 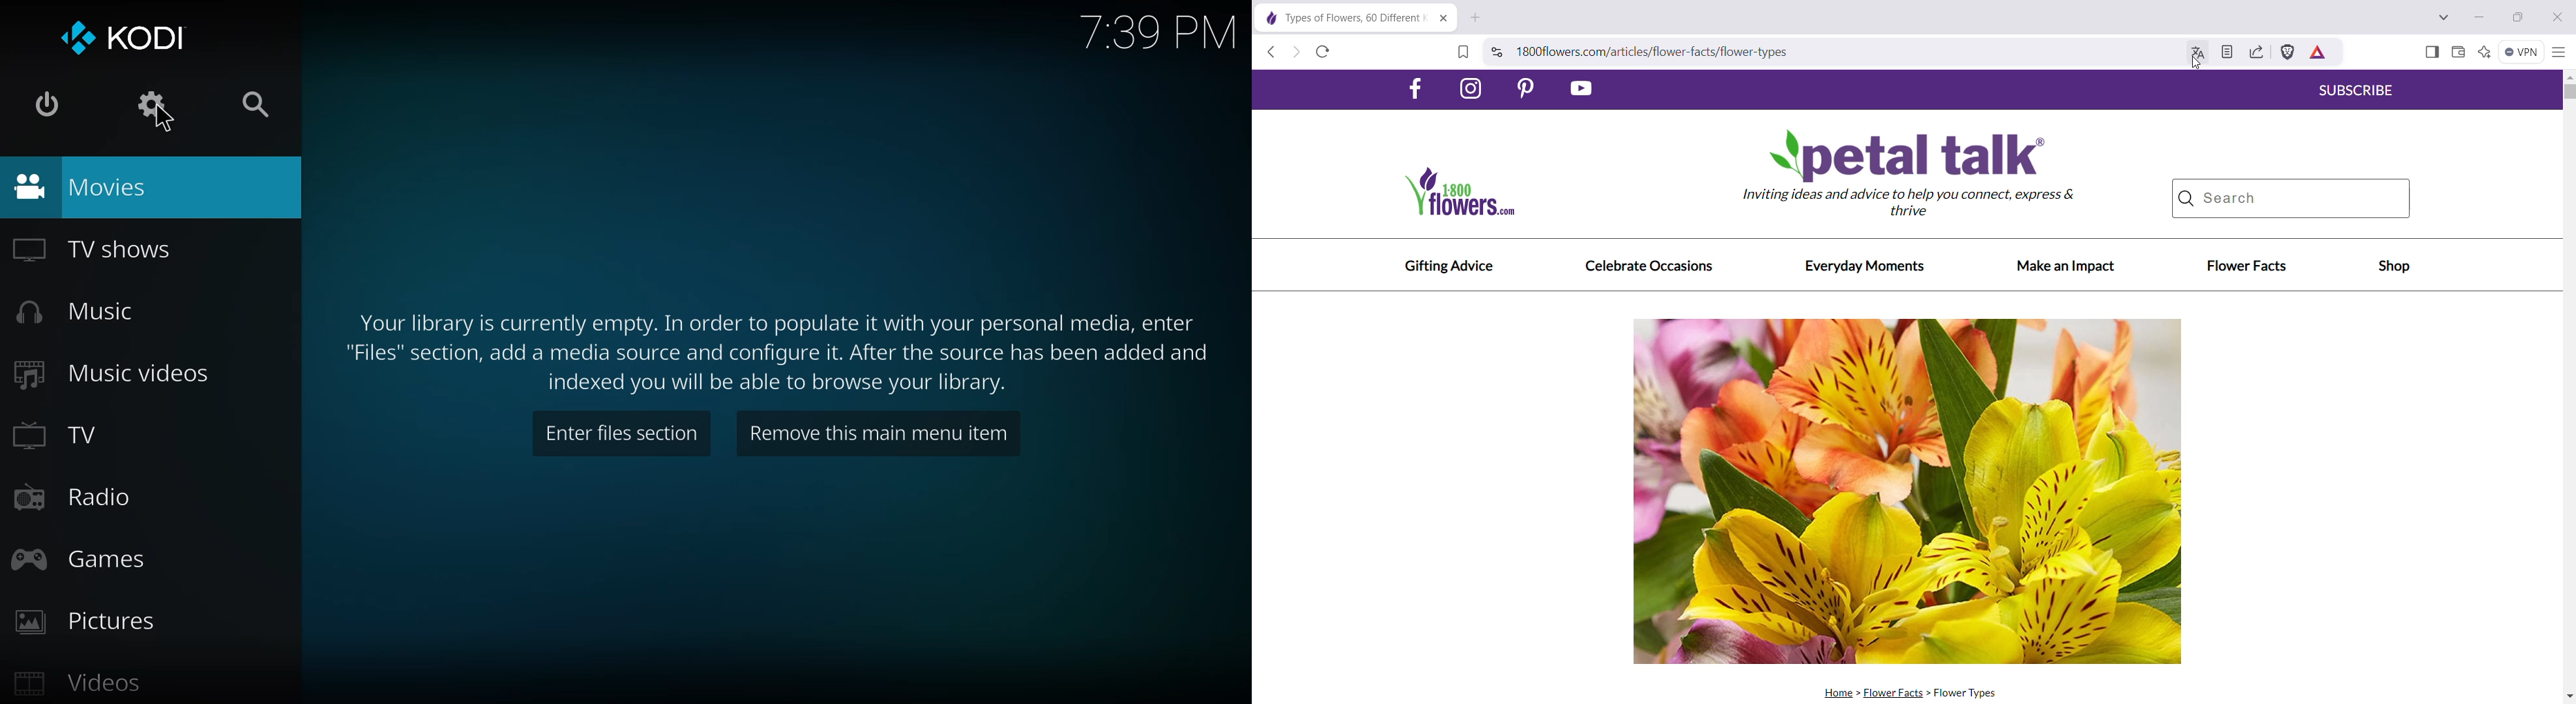 I want to click on music, so click(x=74, y=312).